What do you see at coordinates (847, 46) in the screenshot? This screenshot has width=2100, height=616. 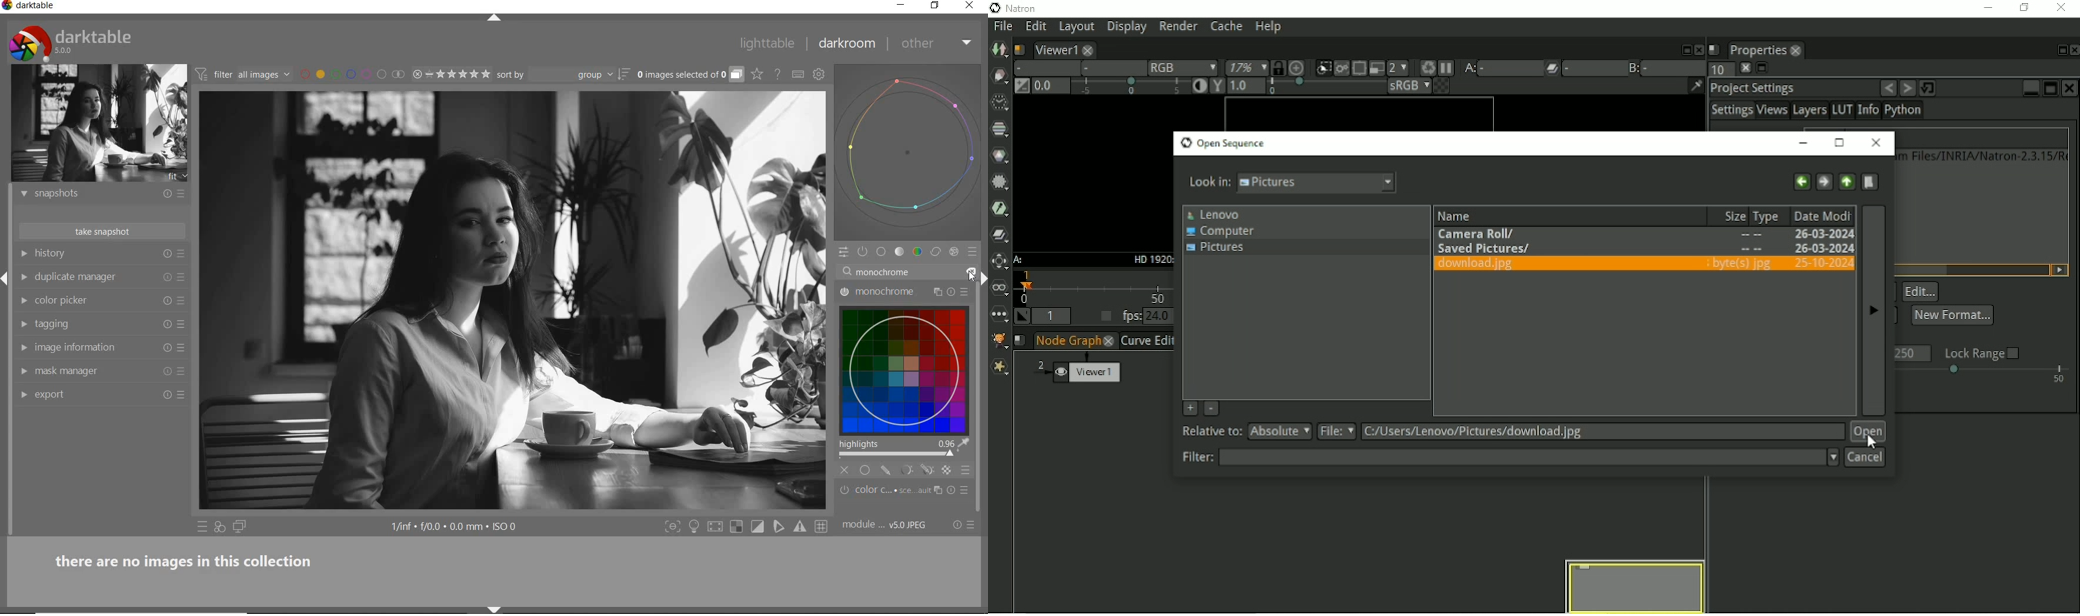 I see `darkroom` at bounding box center [847, 46].